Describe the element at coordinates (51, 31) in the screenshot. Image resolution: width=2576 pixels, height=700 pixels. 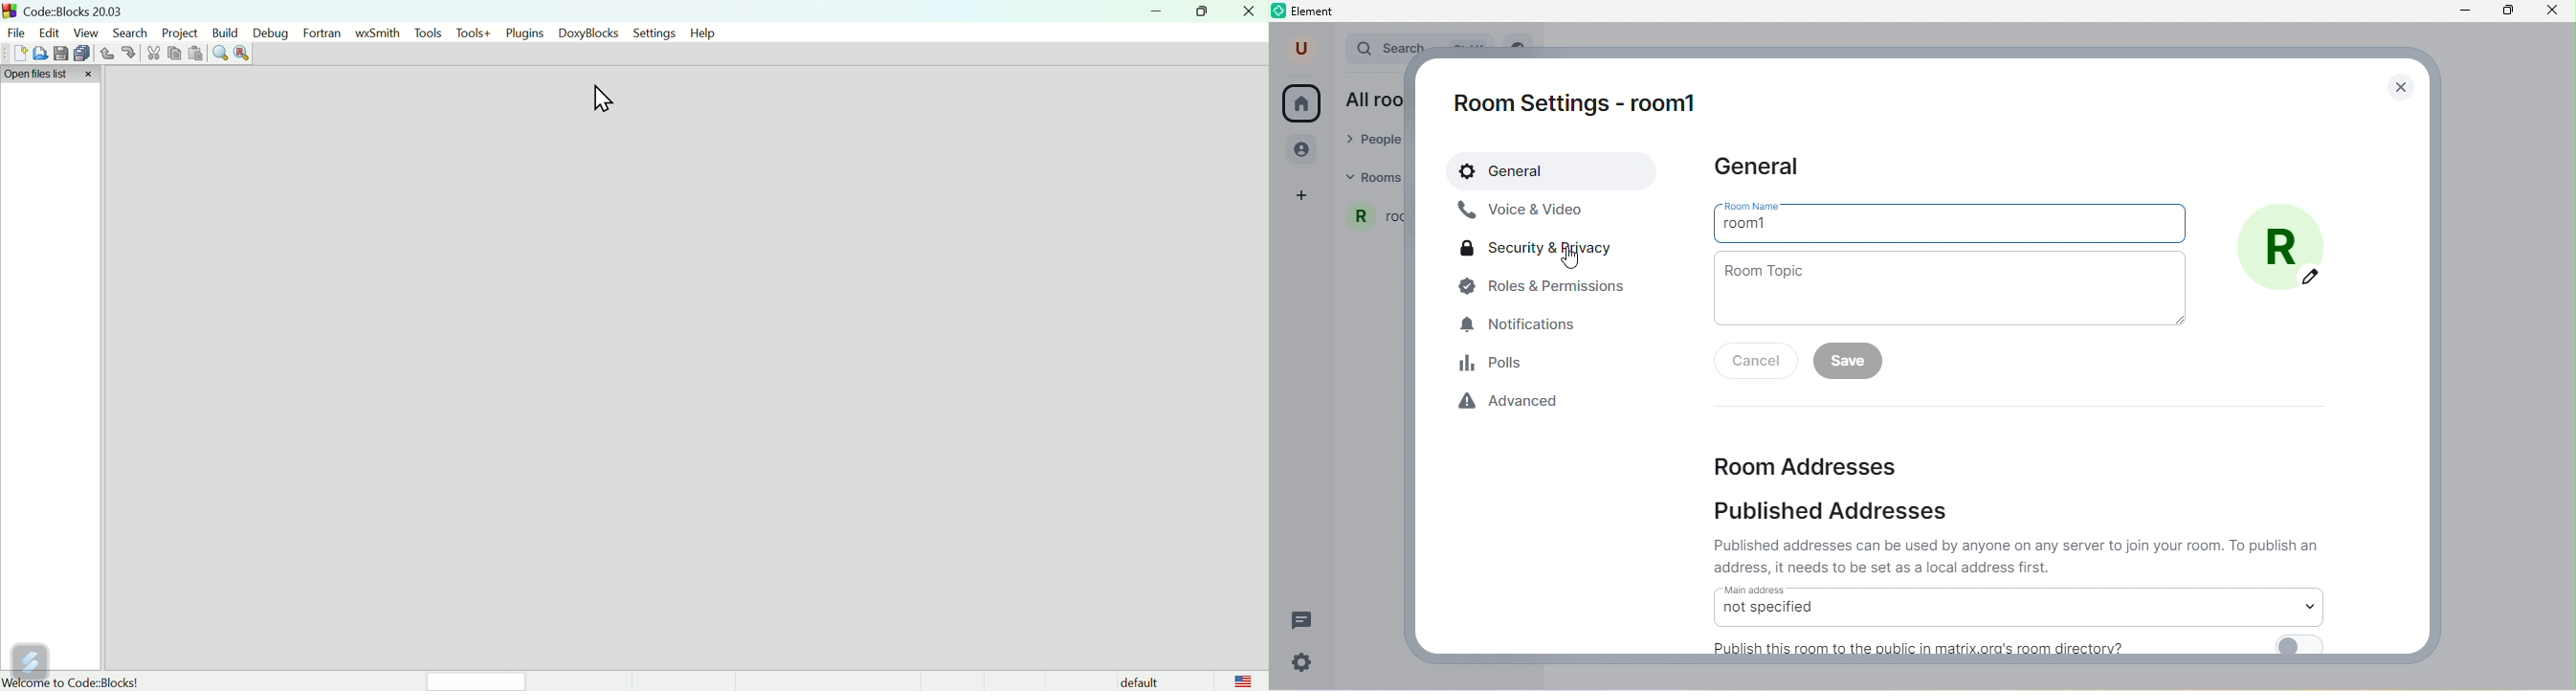
I see `Edit` at that location.